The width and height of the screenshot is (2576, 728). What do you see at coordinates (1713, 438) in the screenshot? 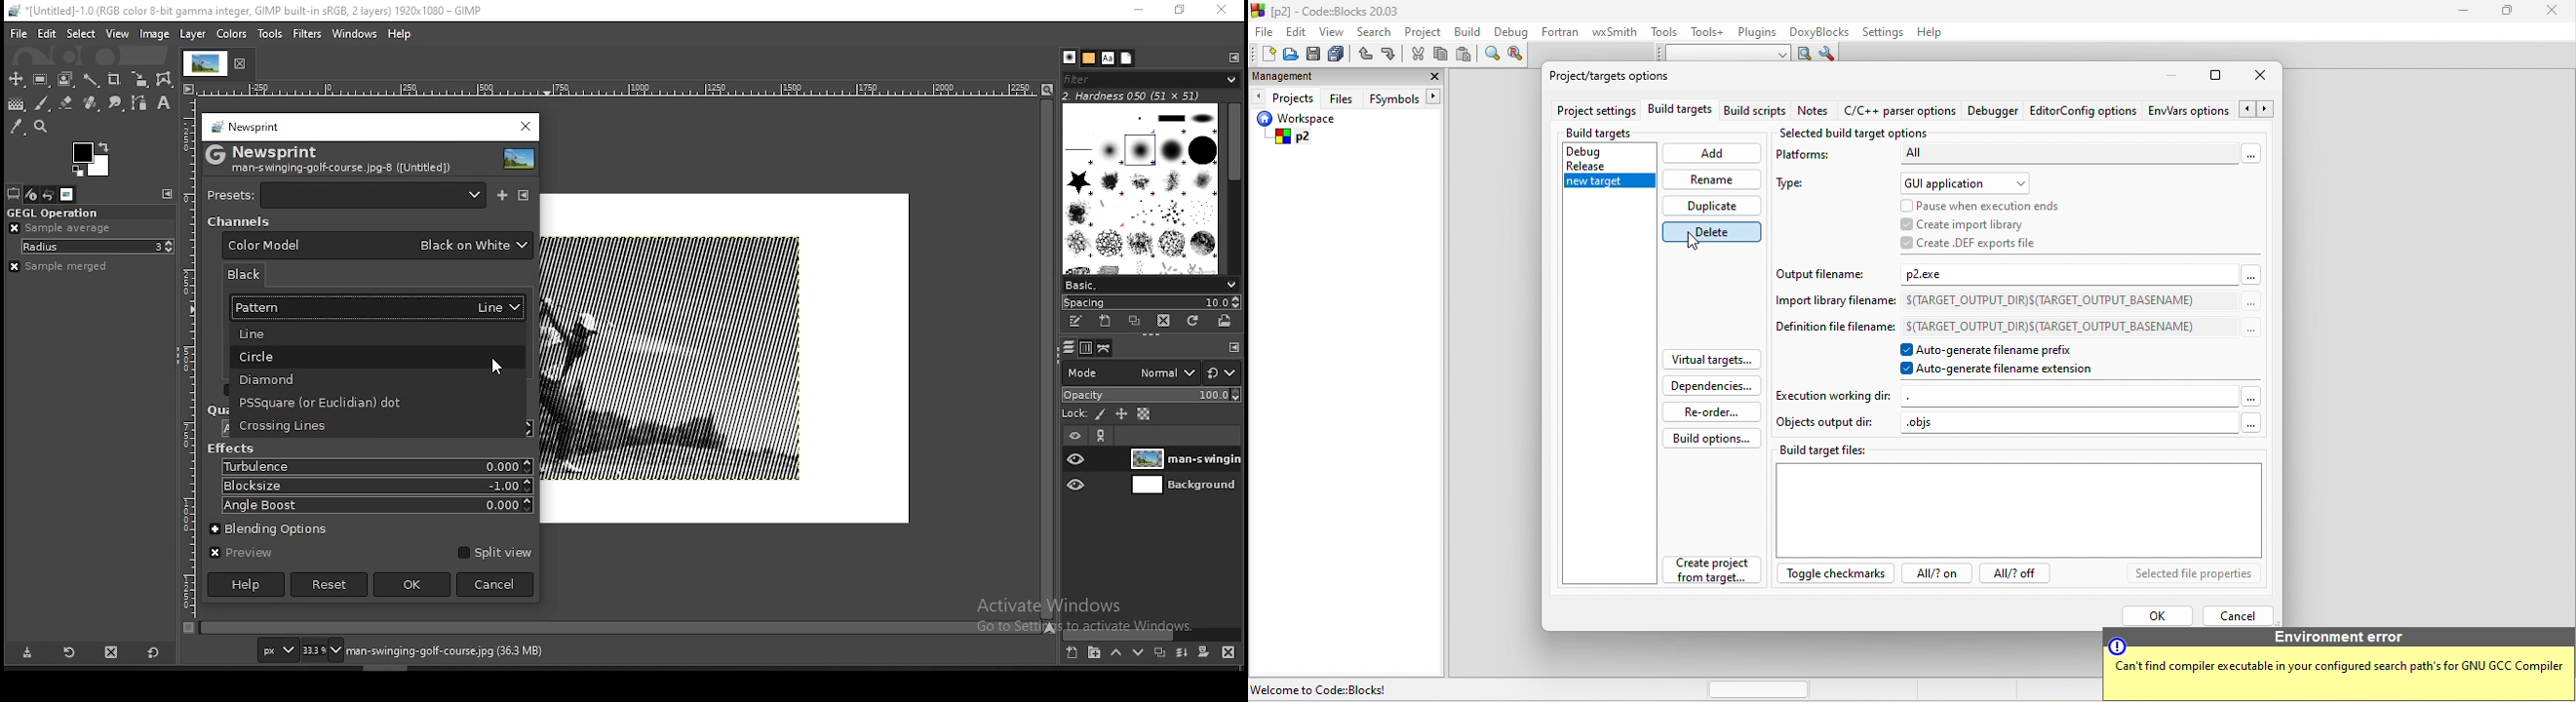
I see `build options` at bounding box center [1713, 438].